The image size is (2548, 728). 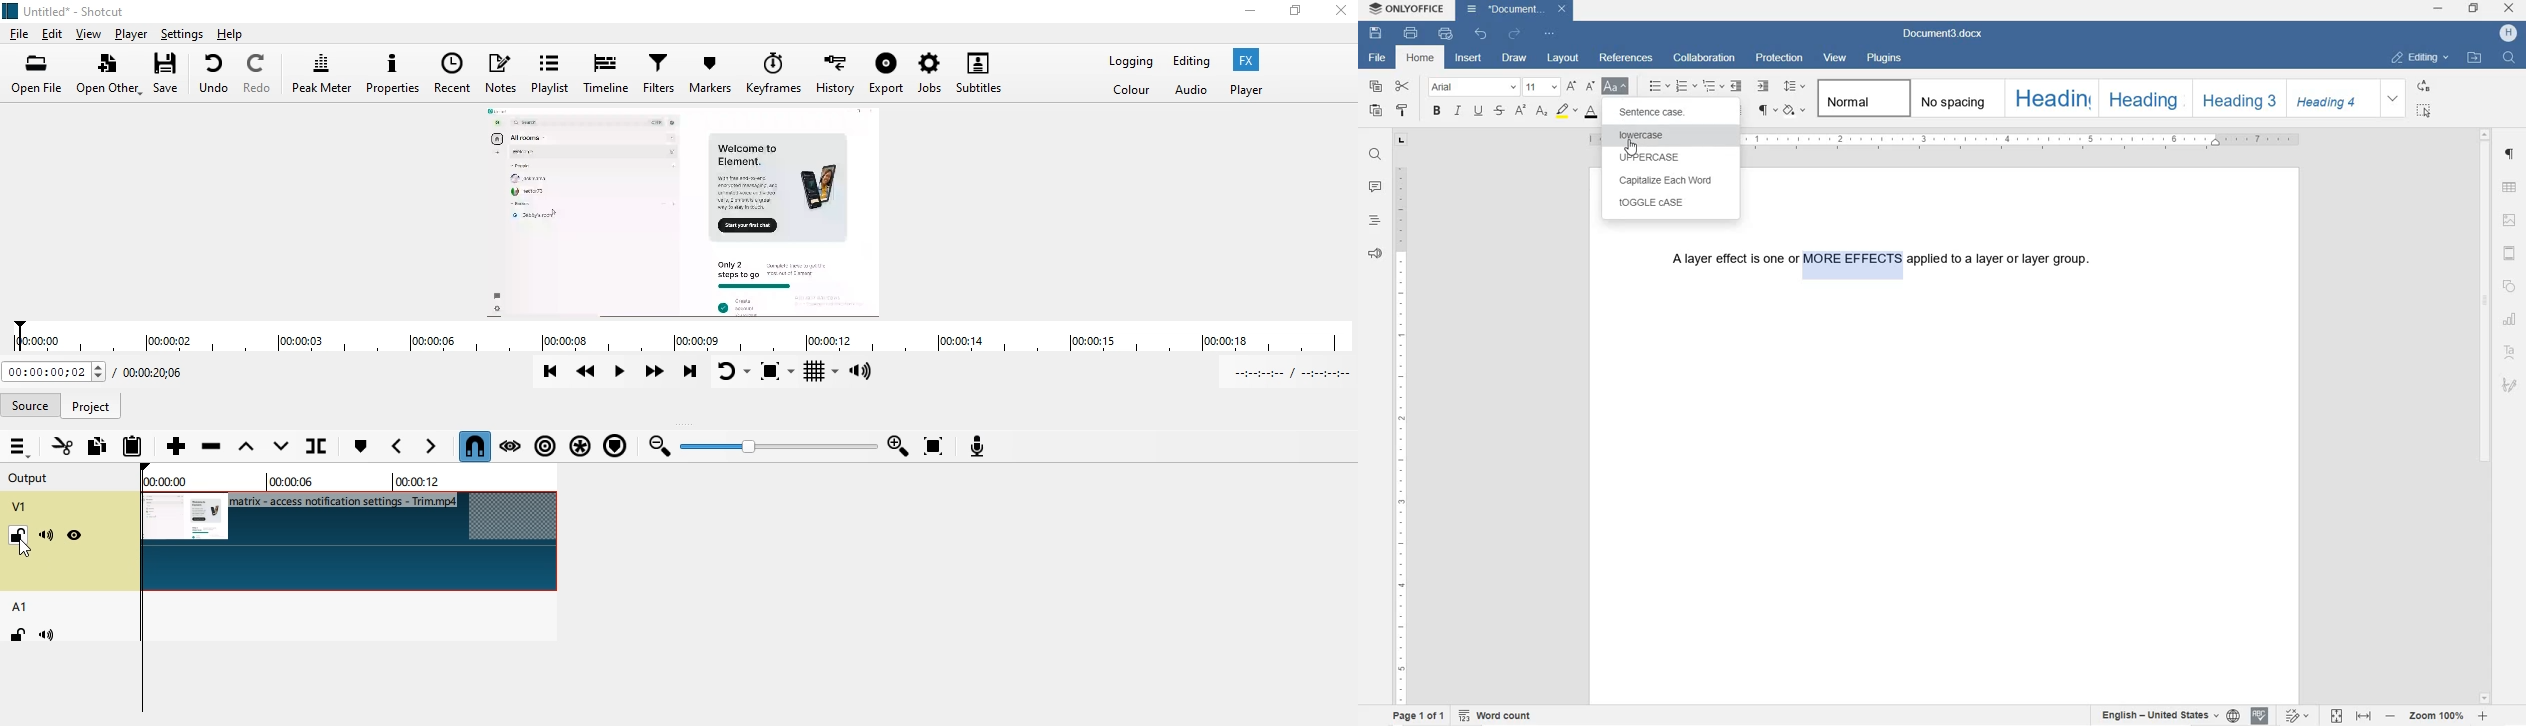 I want to click on CHART, so click(x=2512, y=319).